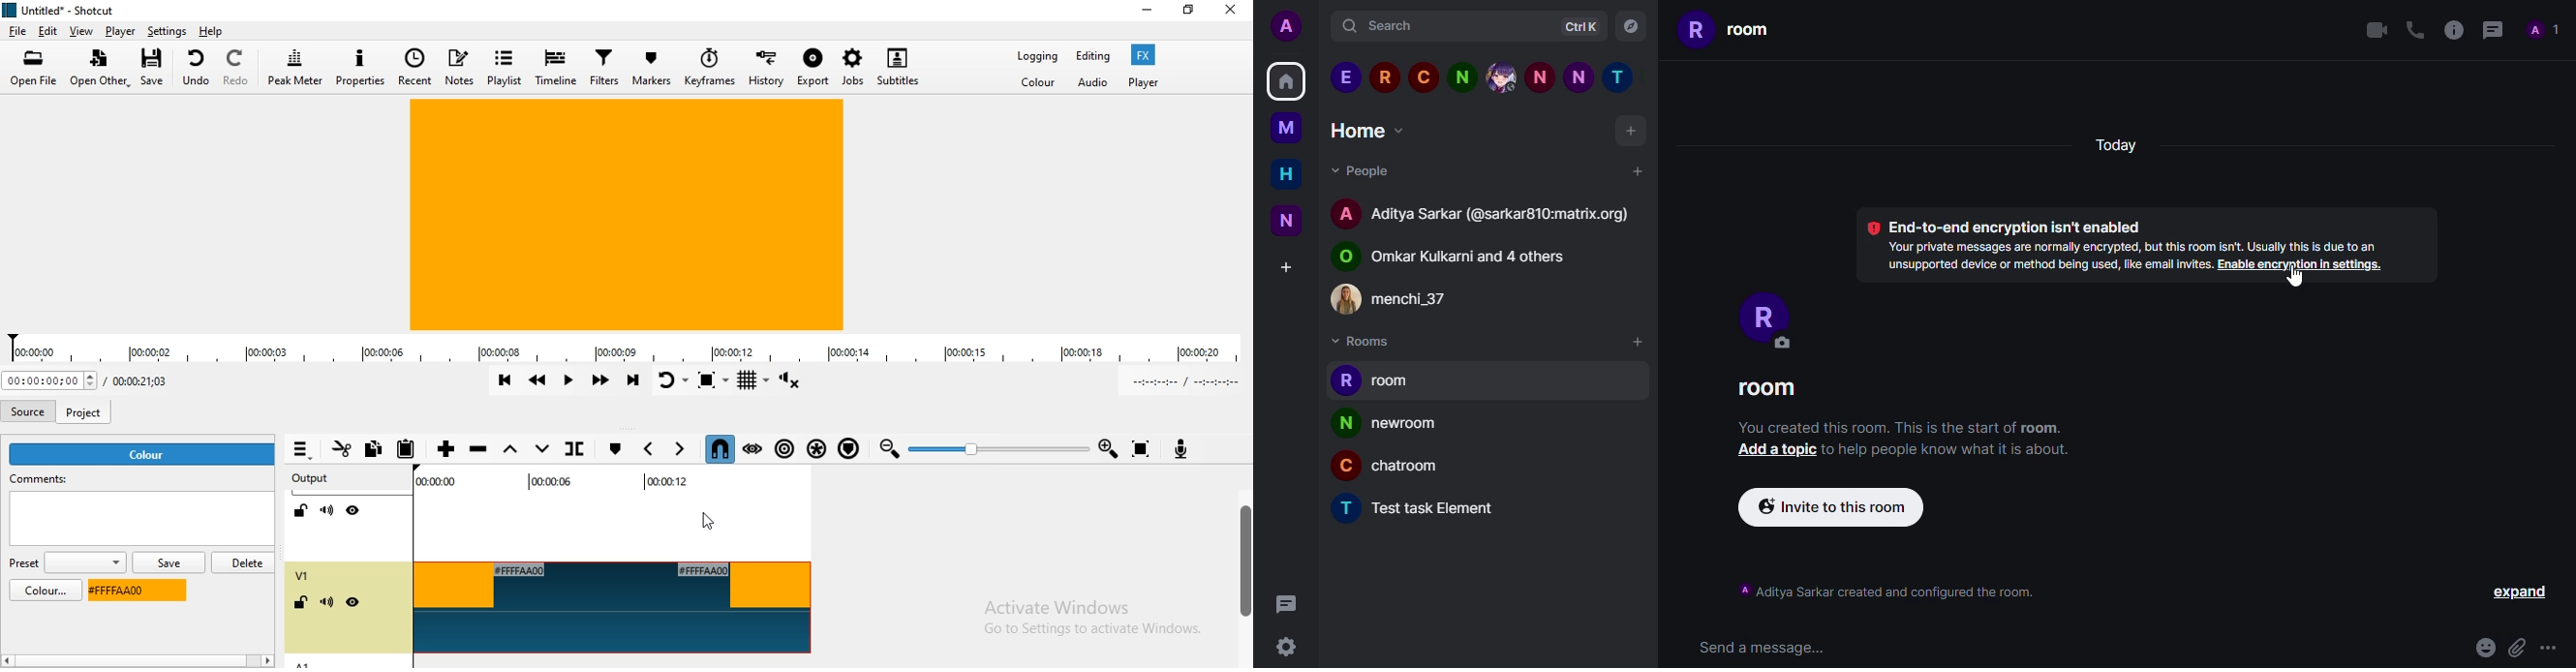 This screenshot has height=672, width=2576. What do you see at coordinates (2039, 265) in the screenshot?
I see `info- unsupported device or method being used, like email invites.` at bounding box center [2039, 265].